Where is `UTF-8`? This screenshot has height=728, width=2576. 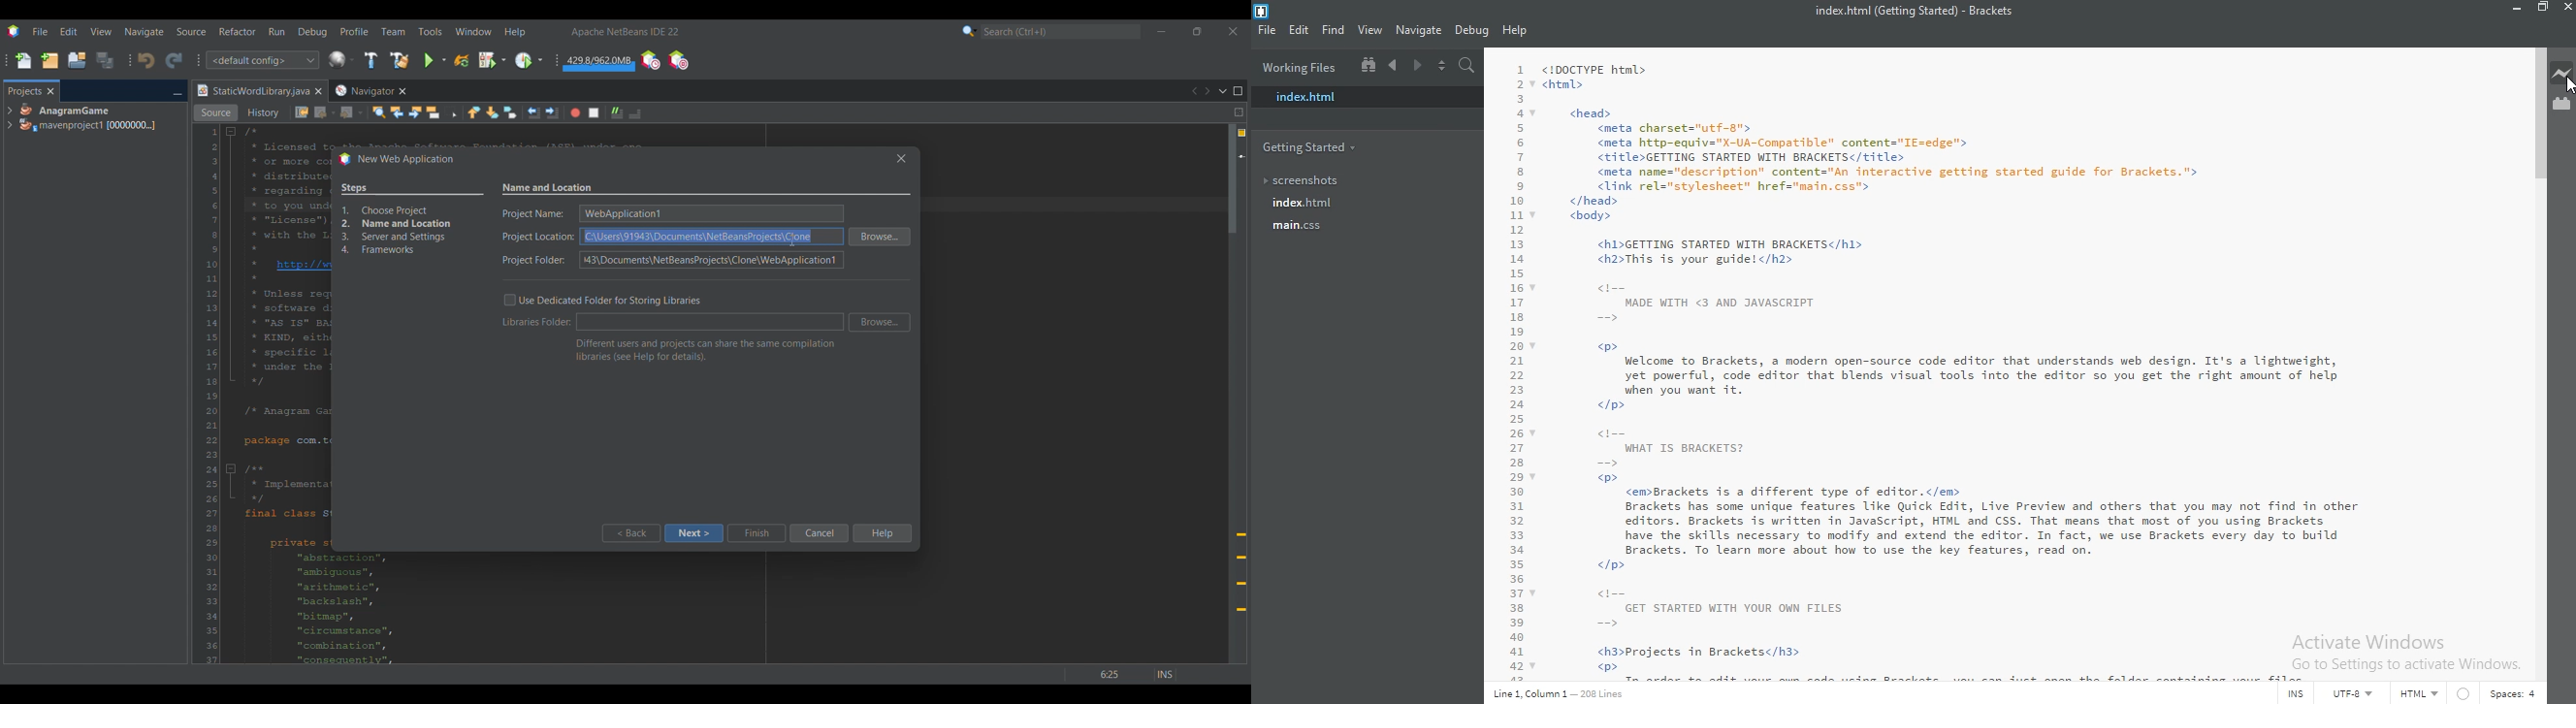
UTF-8 is located at coordinates (2354, 695).